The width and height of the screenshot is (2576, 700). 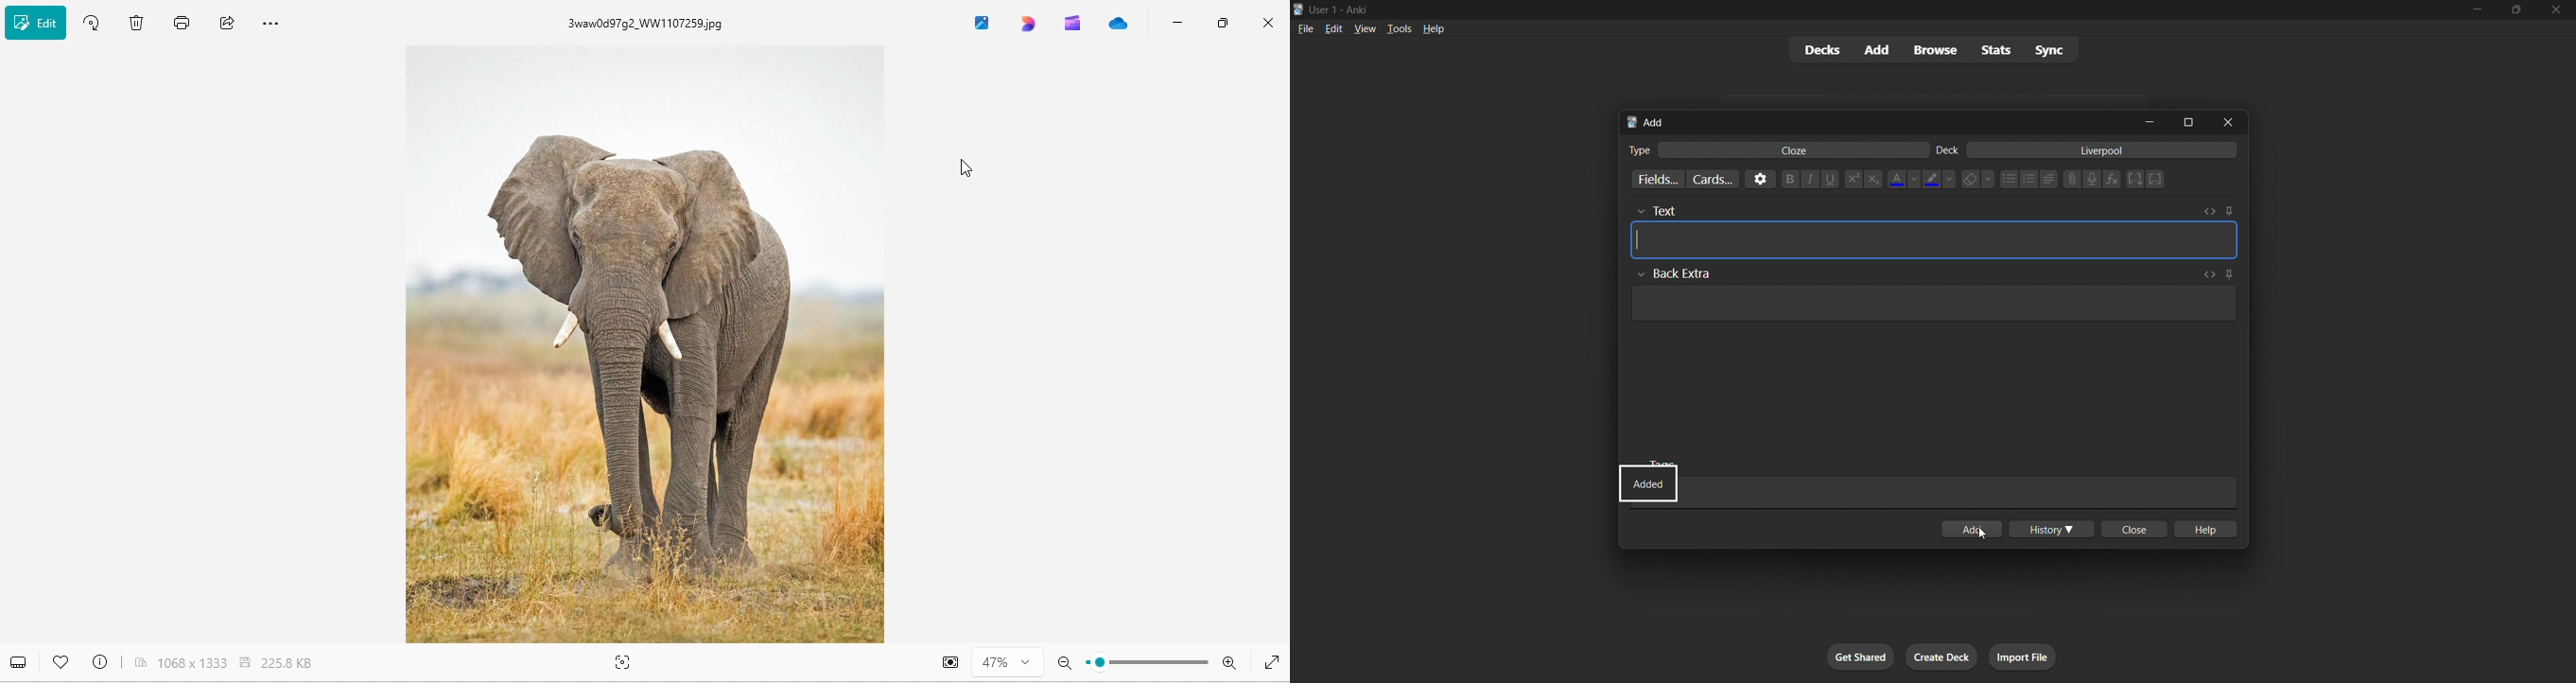 I want to click on import file, so click(x=2023, y=655).